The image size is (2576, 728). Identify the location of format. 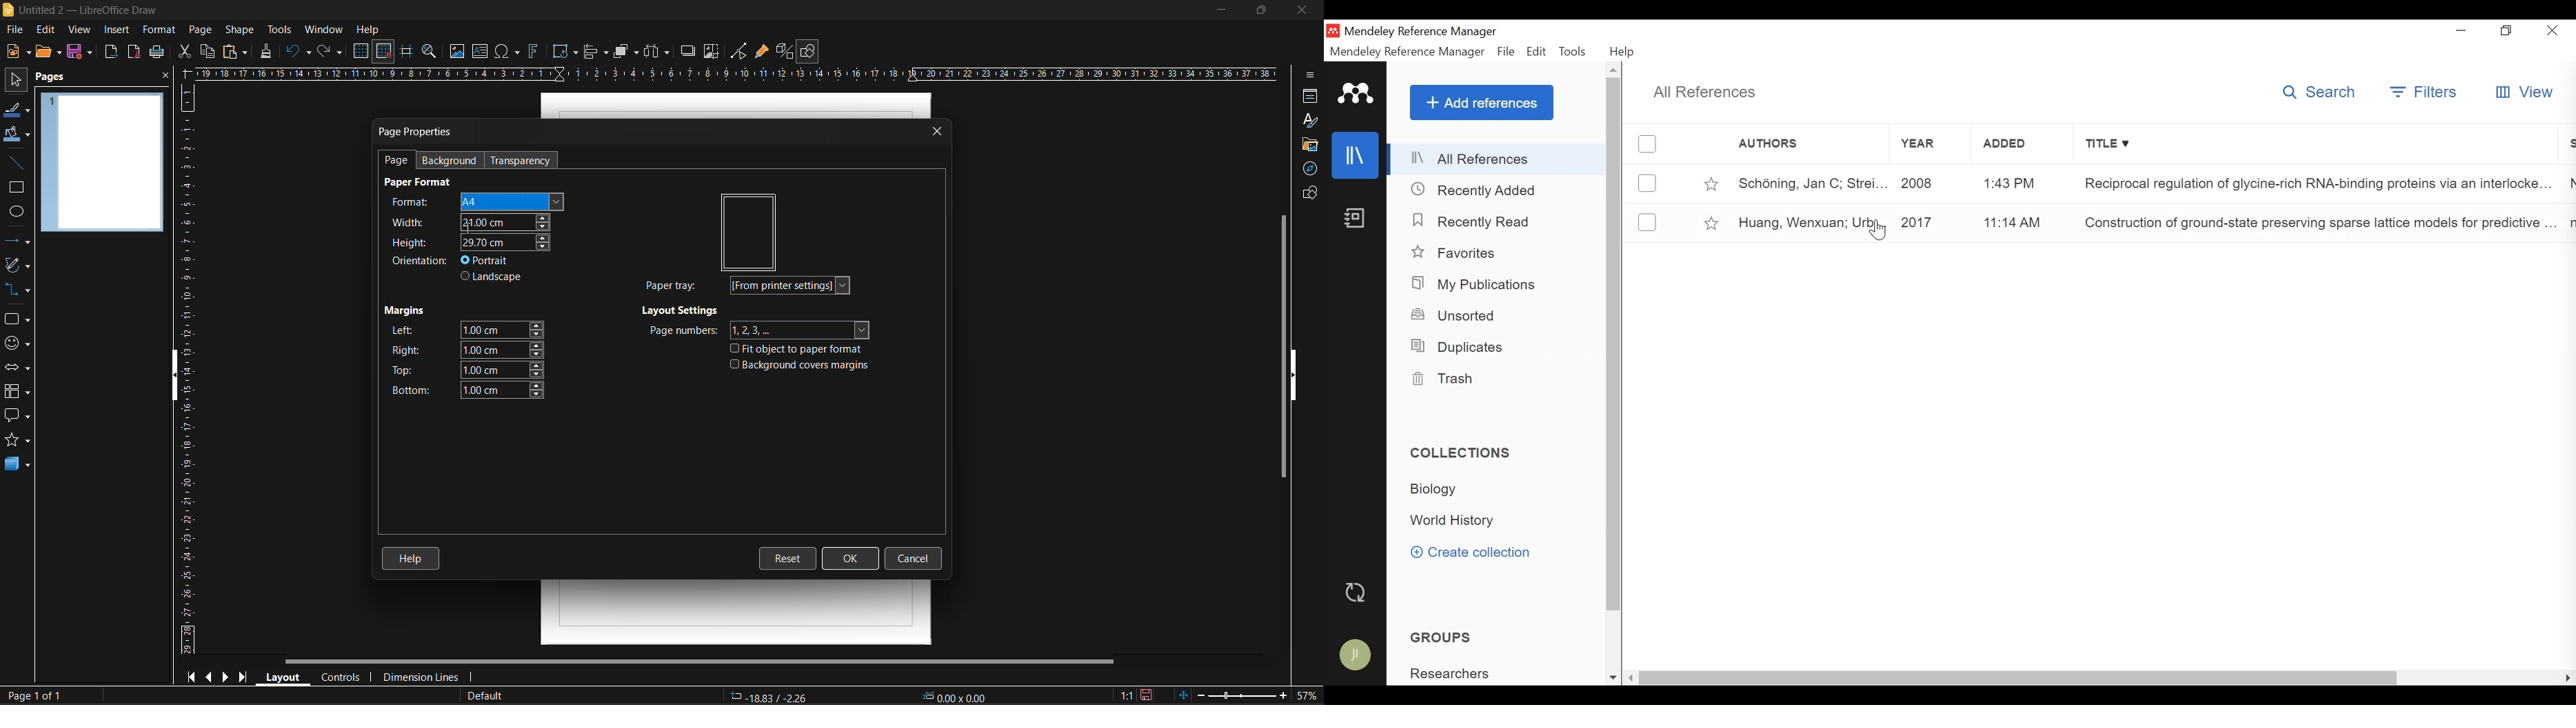
(157, 29).